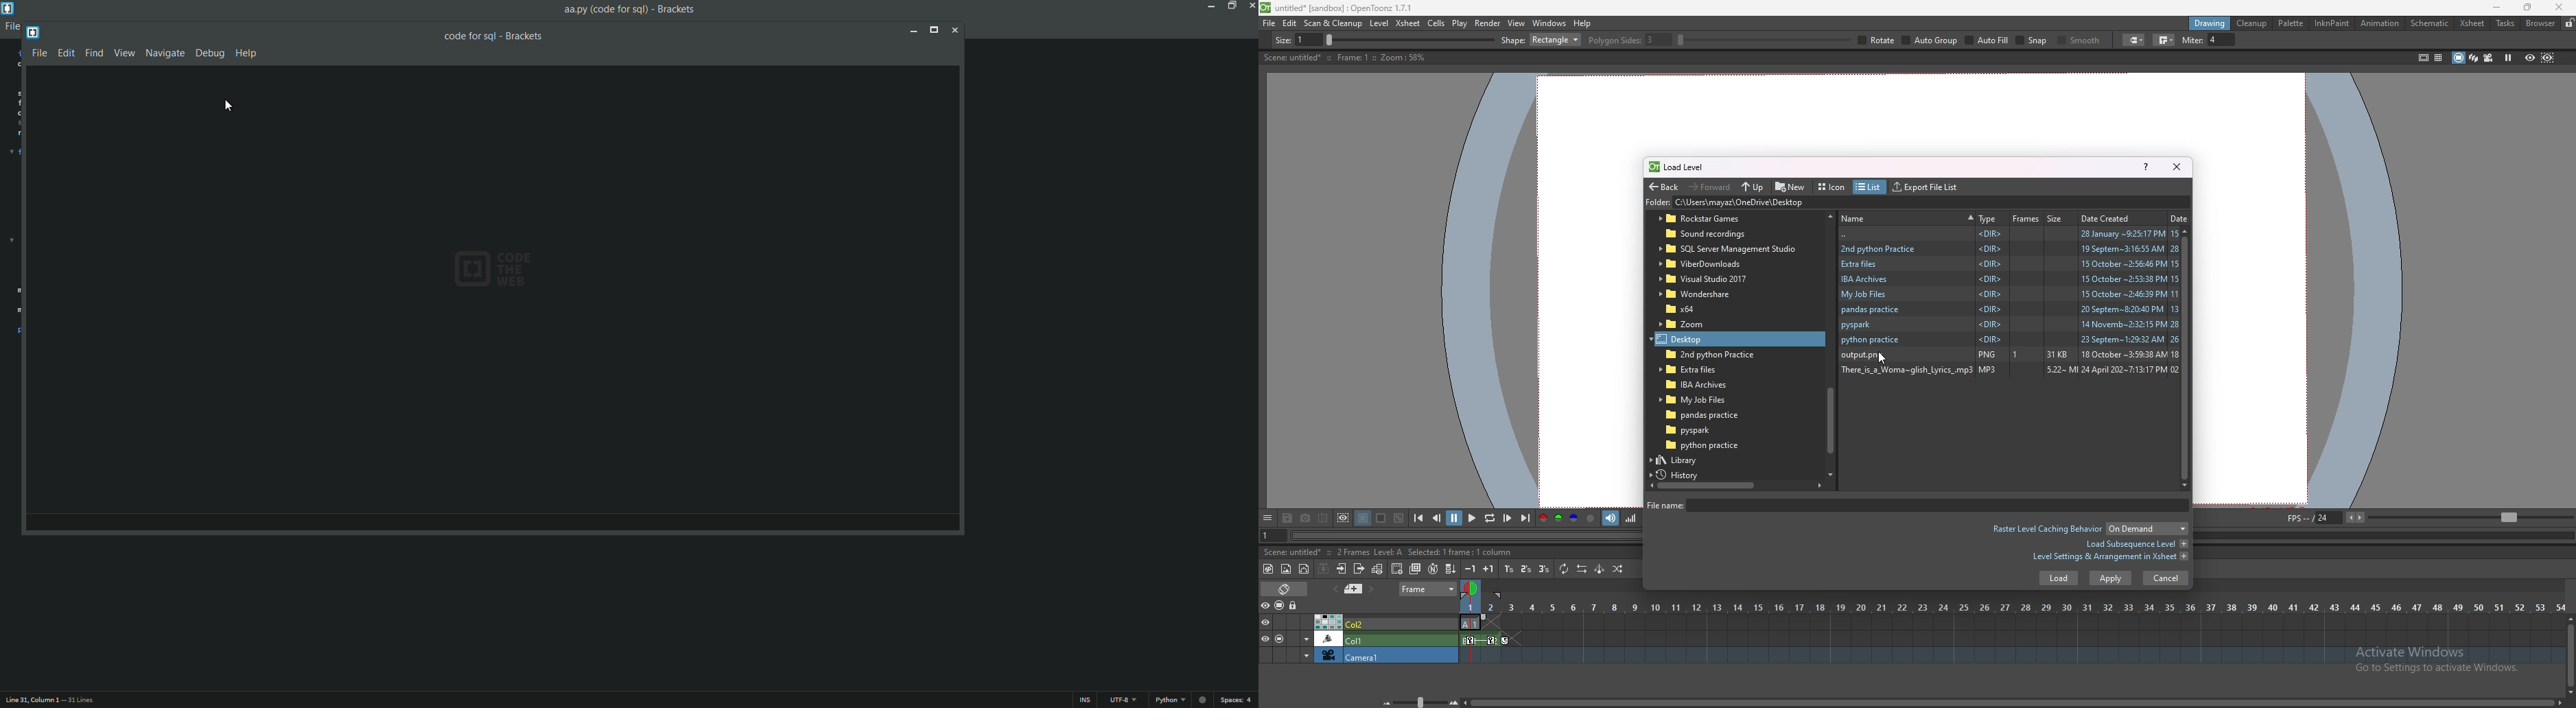 The width and height of the screenshot is (2576, 728). What do you see at coordinates (1709, 415) in the screenshot?
I see `folder` at bounding box center [1709, 415].